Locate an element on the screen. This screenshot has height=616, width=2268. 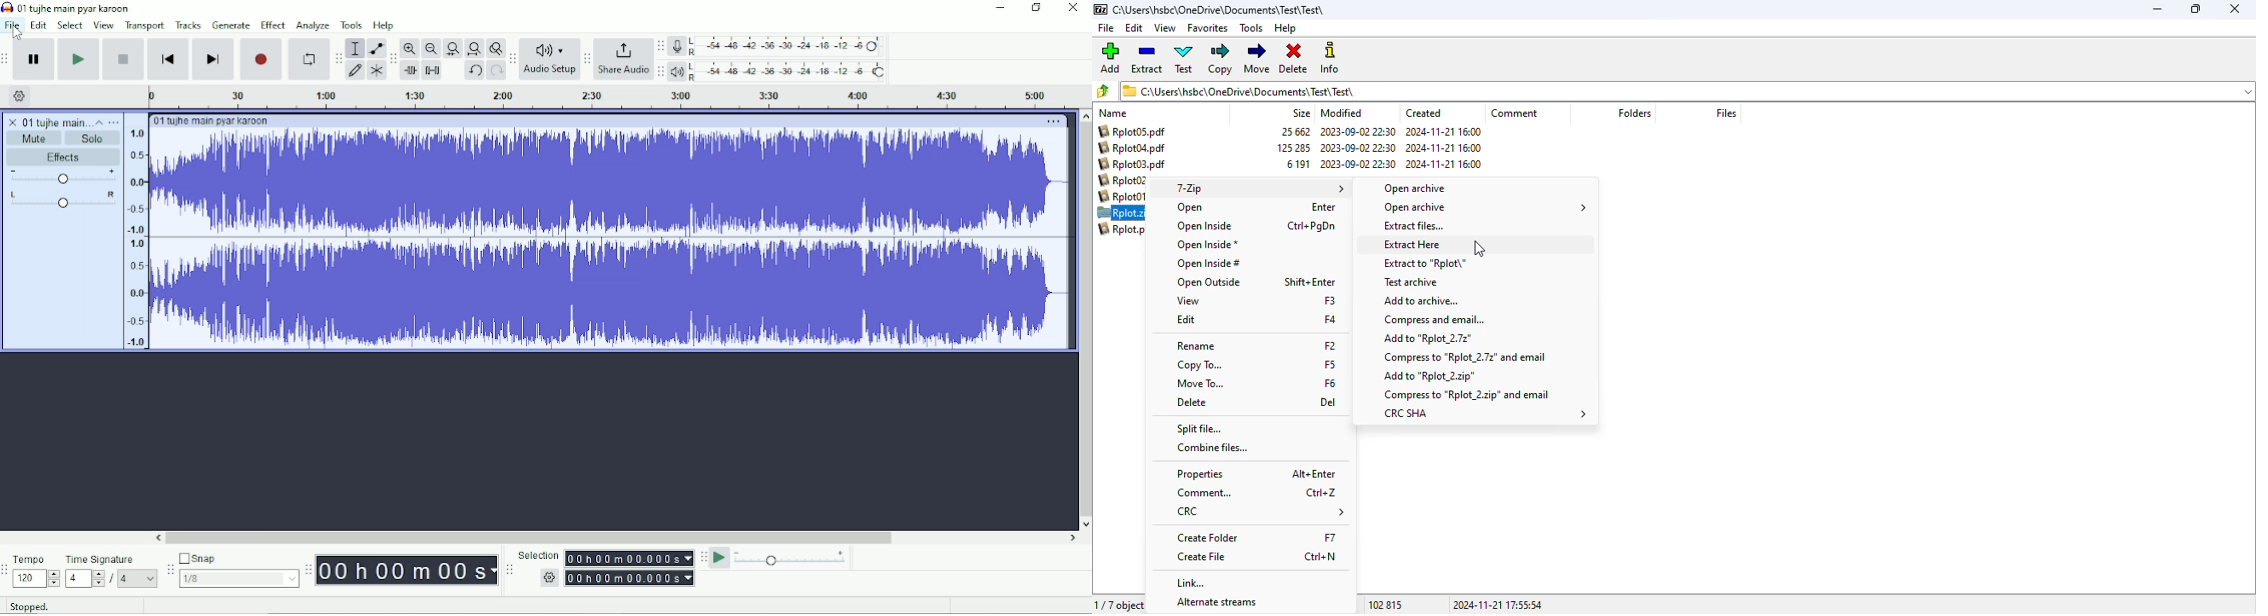
add to "Rplot_2.zip" is located at coordinates (1431, 377).